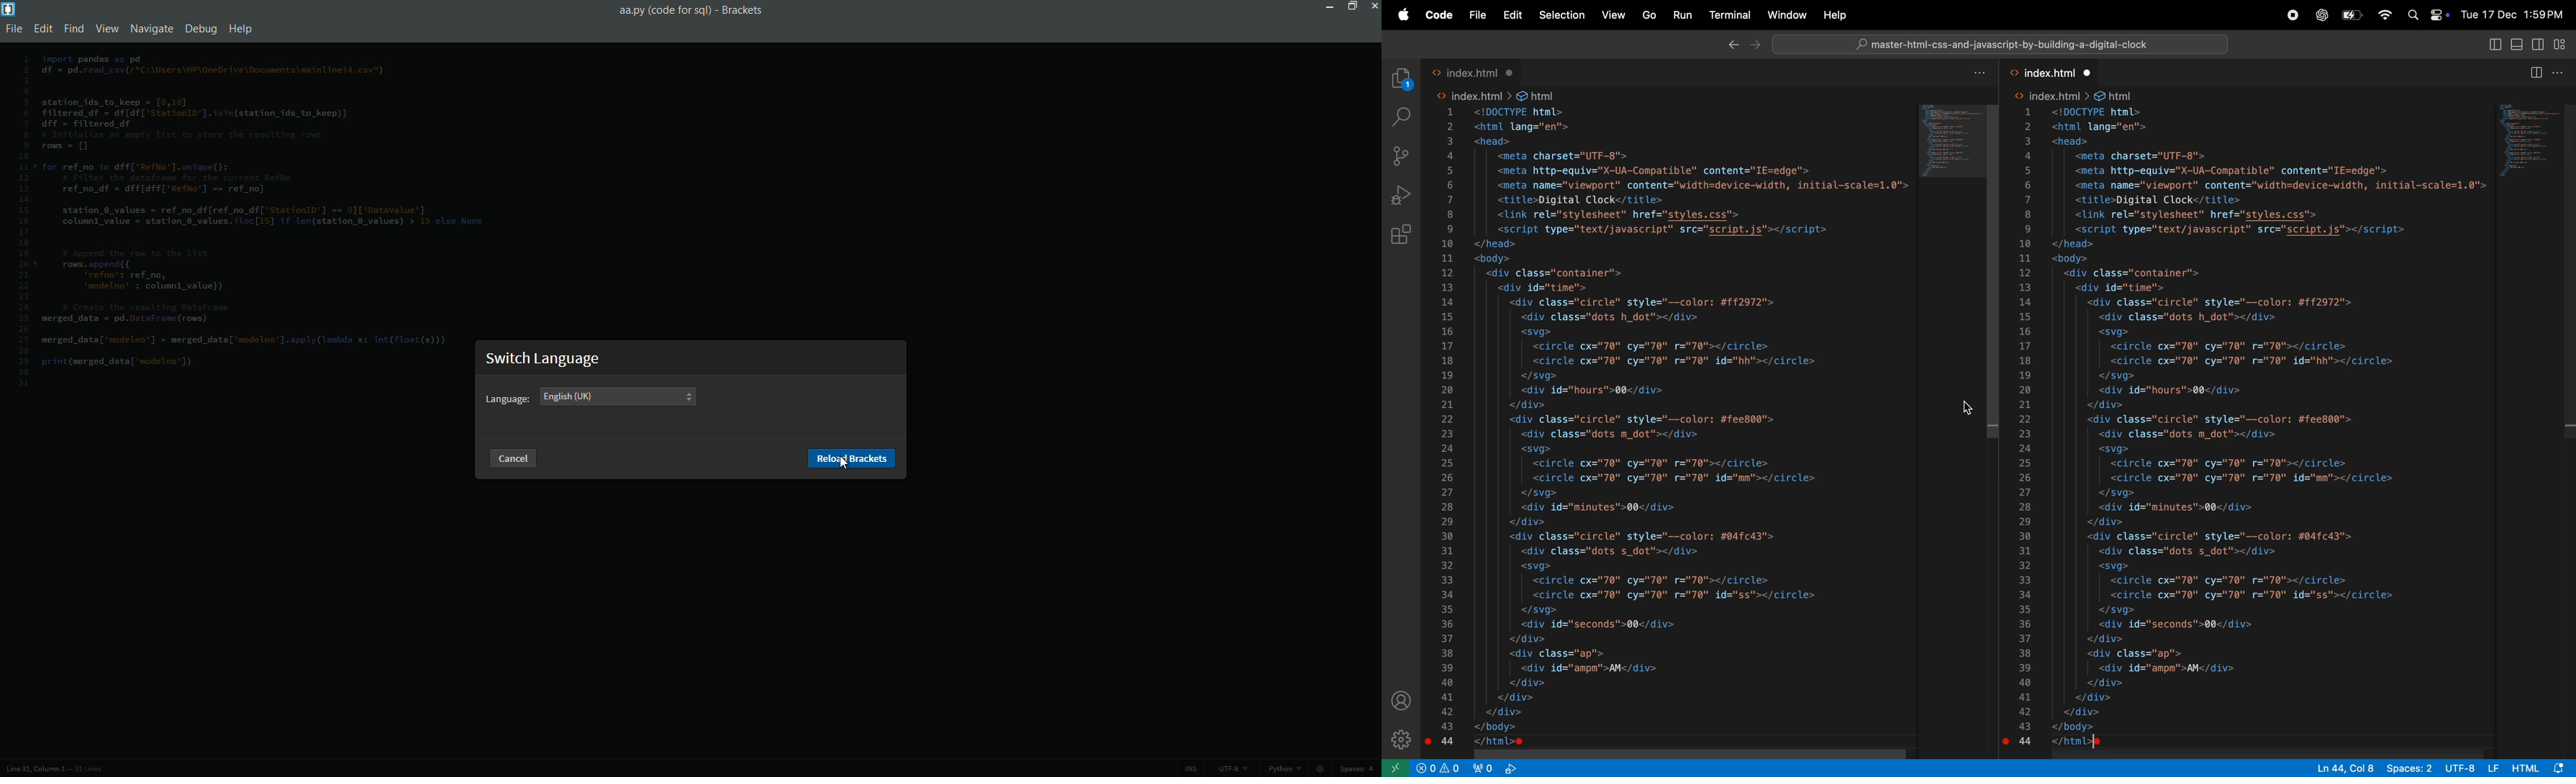 This screenshot has width=2576, height=784. What do you see at coordinates (844, 463) in the screenshot?
I see `cursor` at bounding box center [844, 463].